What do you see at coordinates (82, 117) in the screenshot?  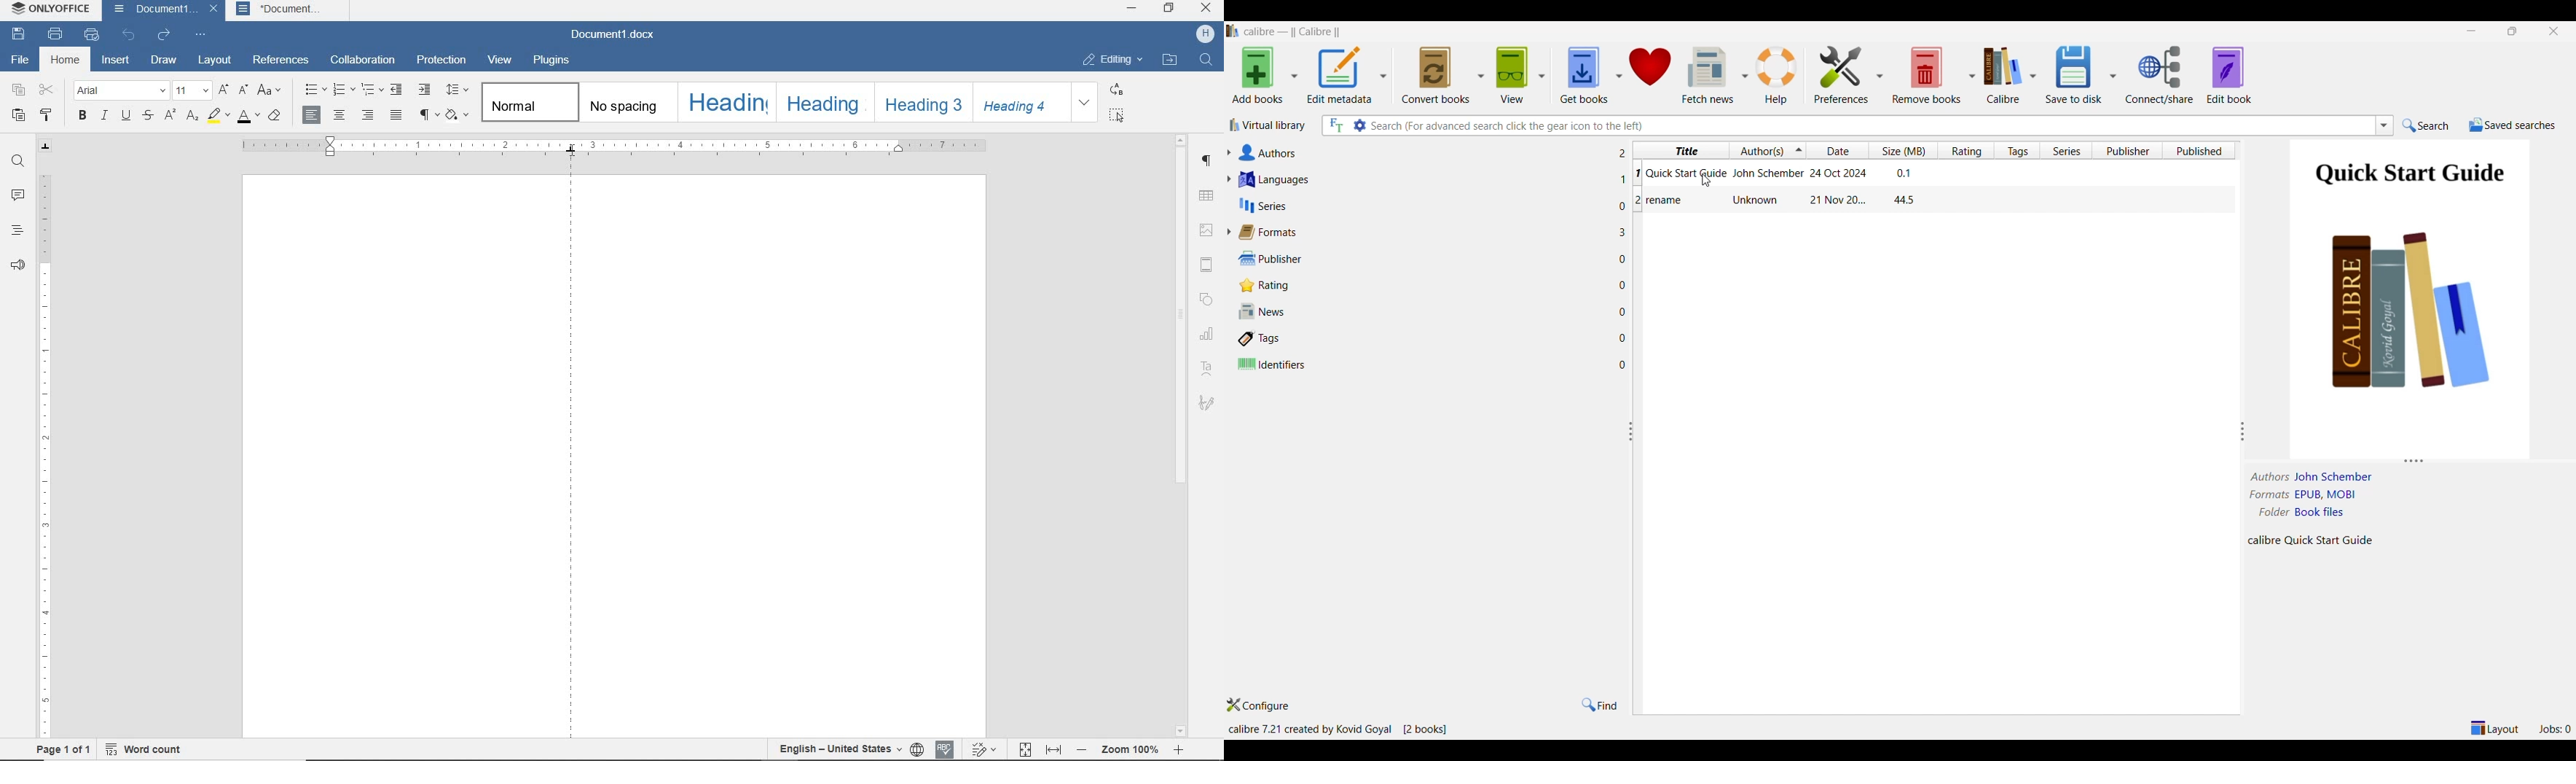 I see `BOLD` at bounding box center [82, 117].